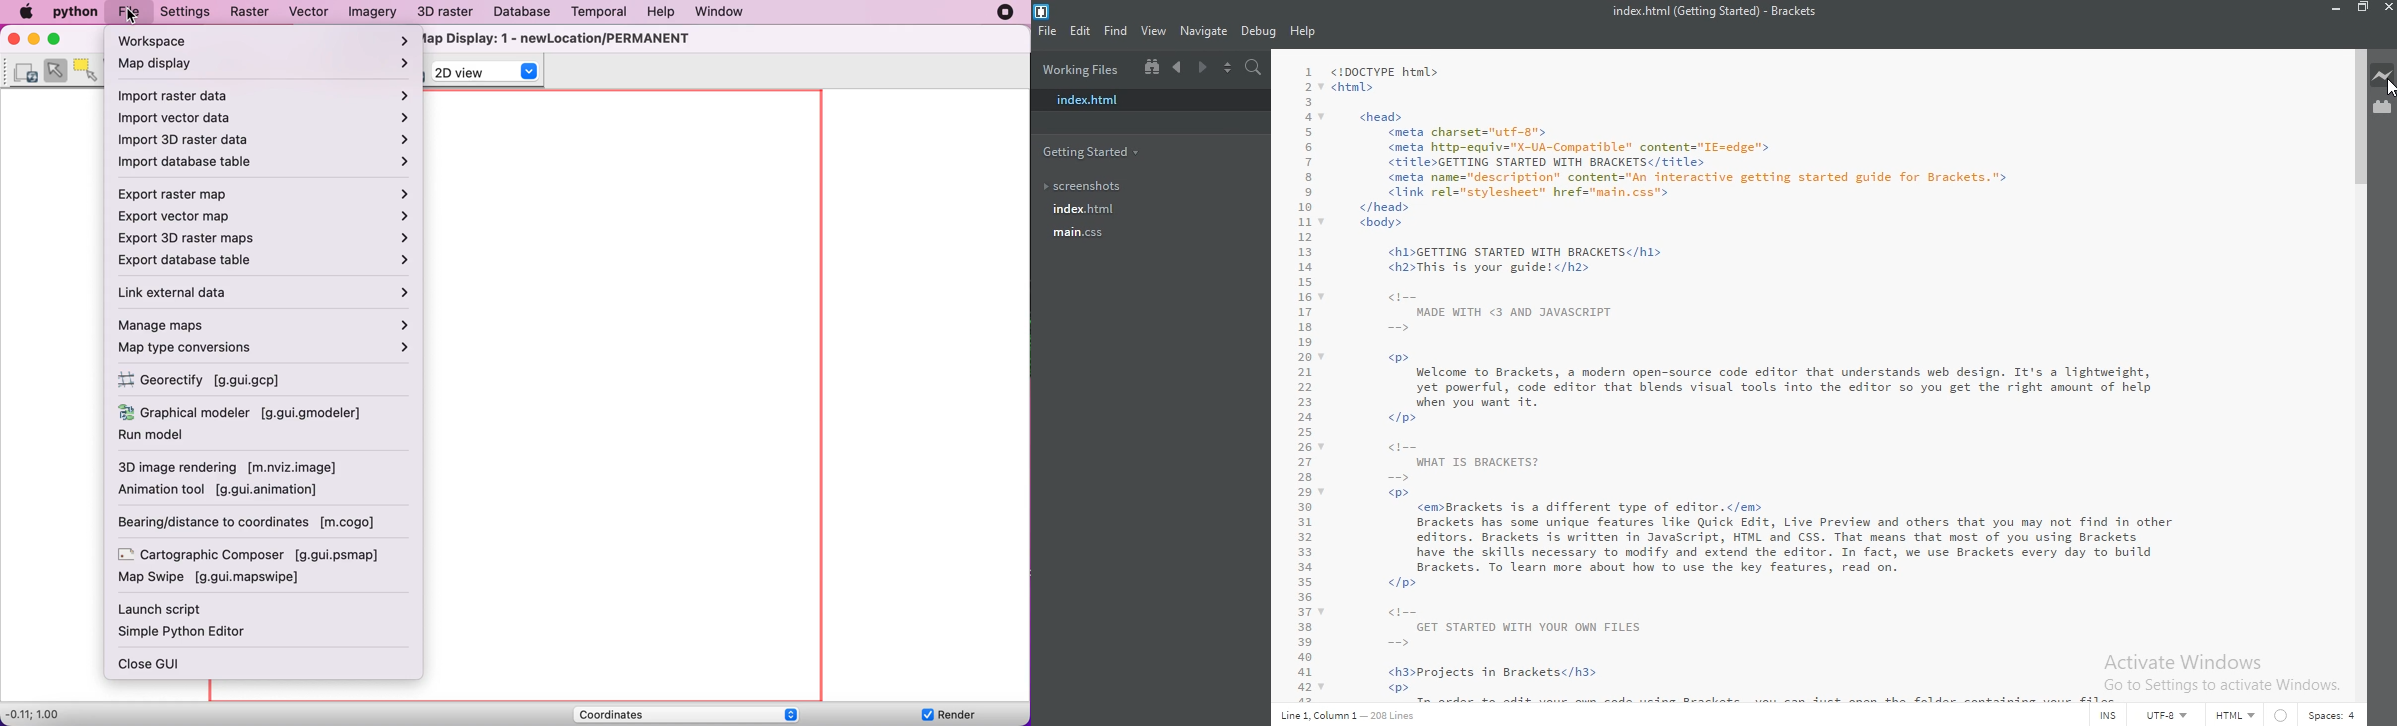  What do you see at coordinates (1351, 716) in the screenshot?
I see `line code data` at bounding box center [1351, 716].